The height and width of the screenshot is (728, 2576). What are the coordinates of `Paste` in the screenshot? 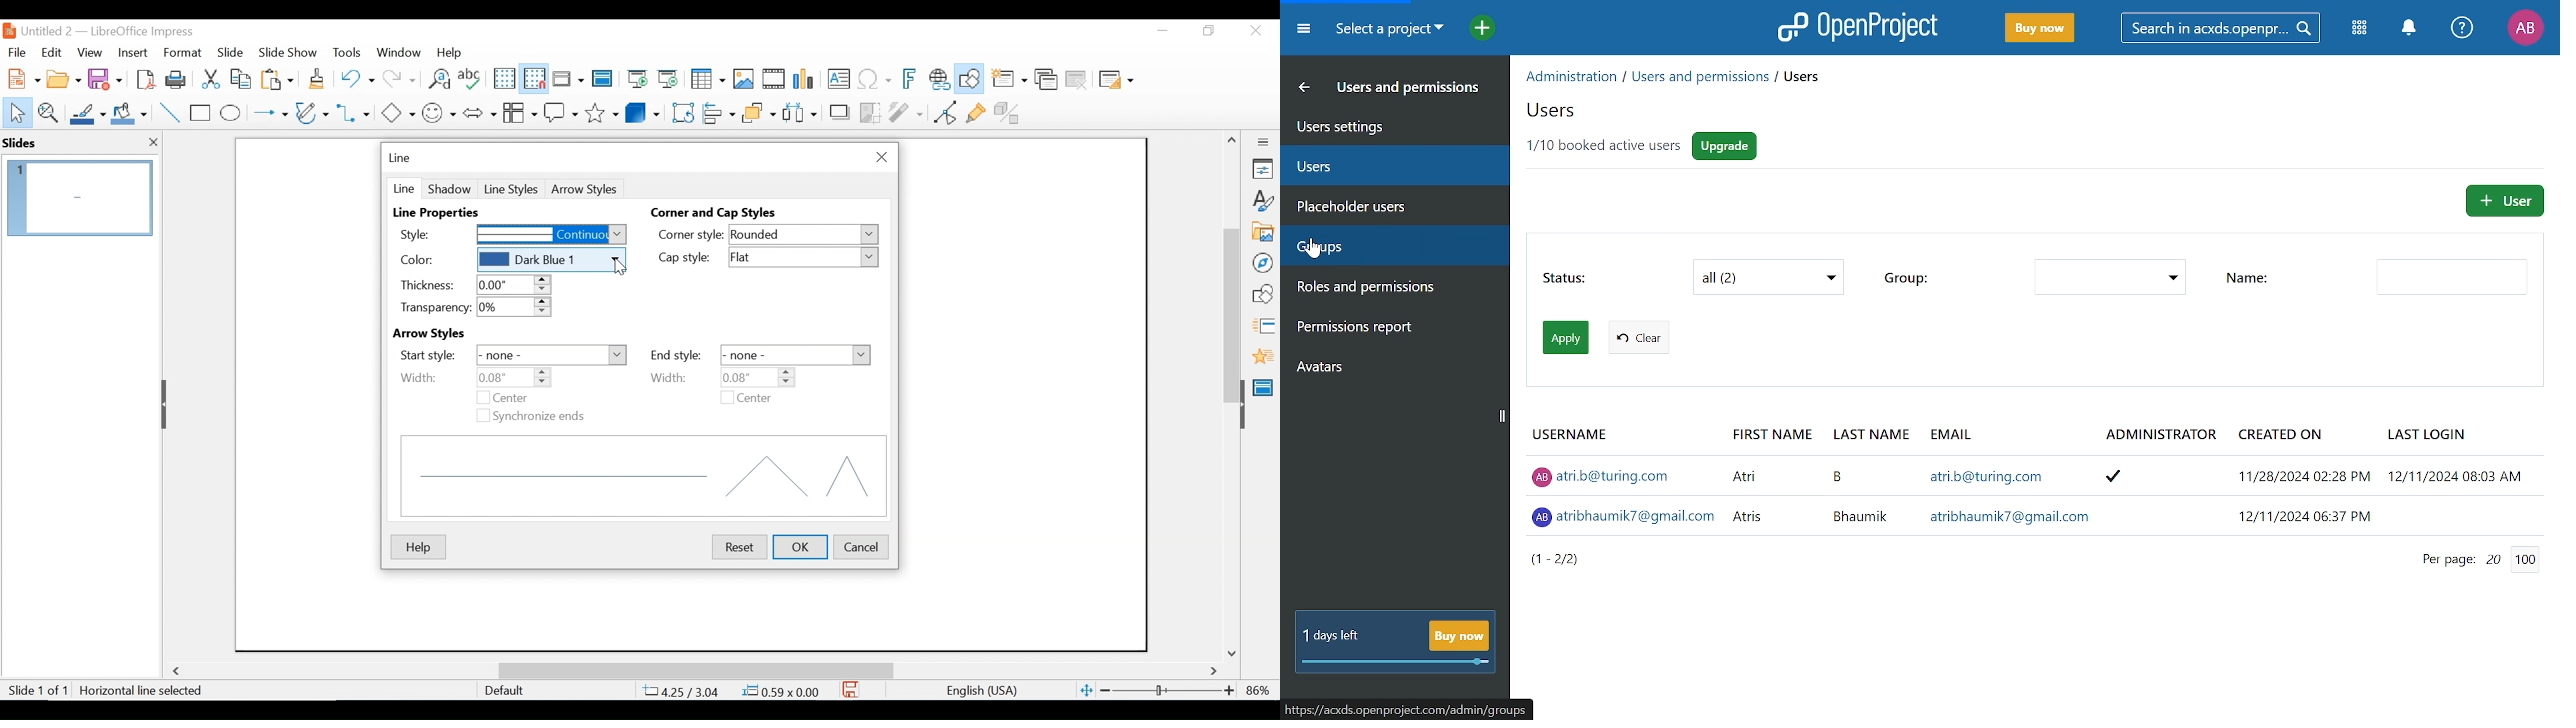 It's located at (281, 79).